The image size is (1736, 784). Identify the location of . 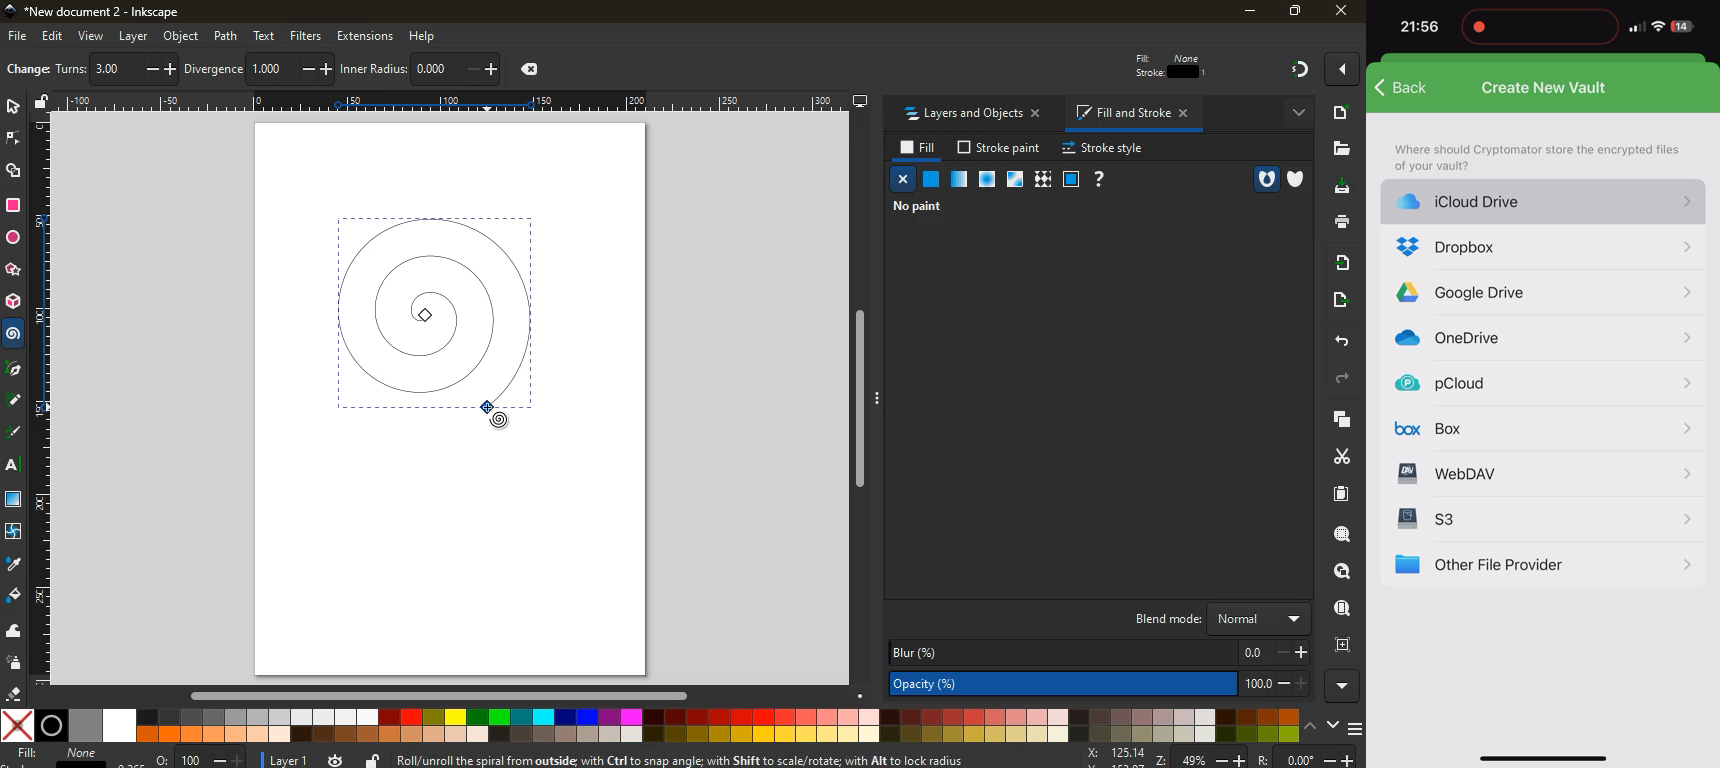
(14, 402).